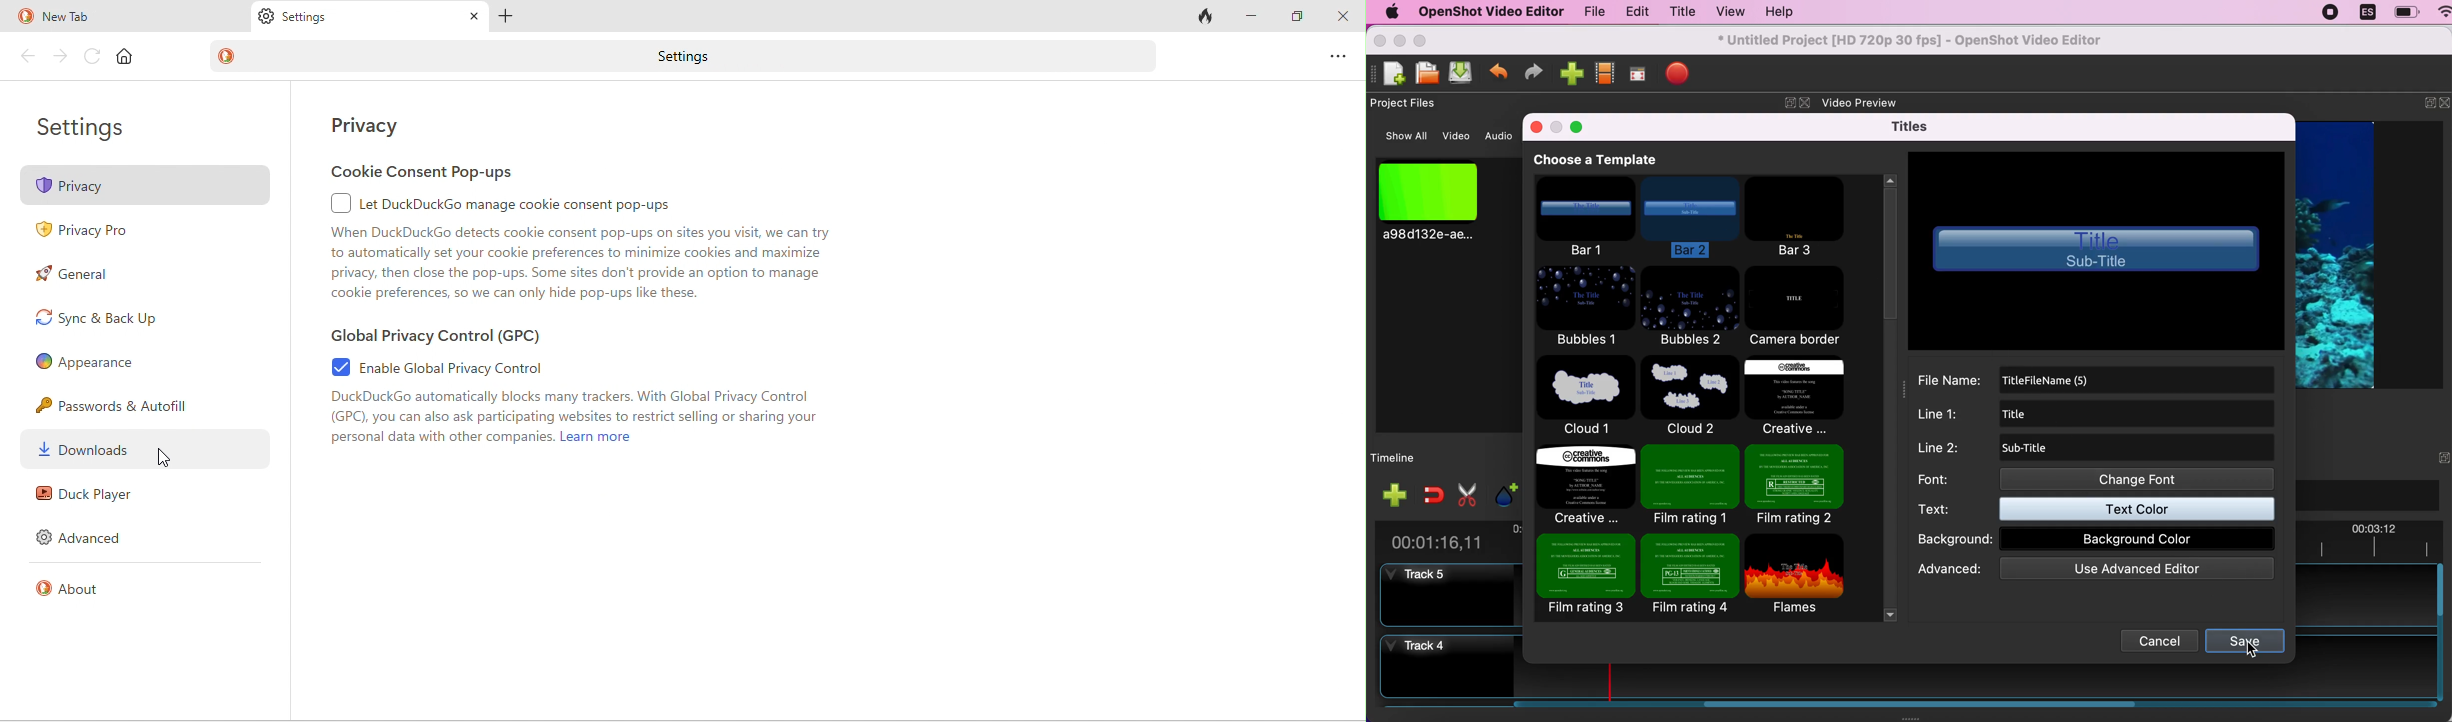 The height and width of the screenshot is (728, 2464). I want to click on back, so click(23, 57).